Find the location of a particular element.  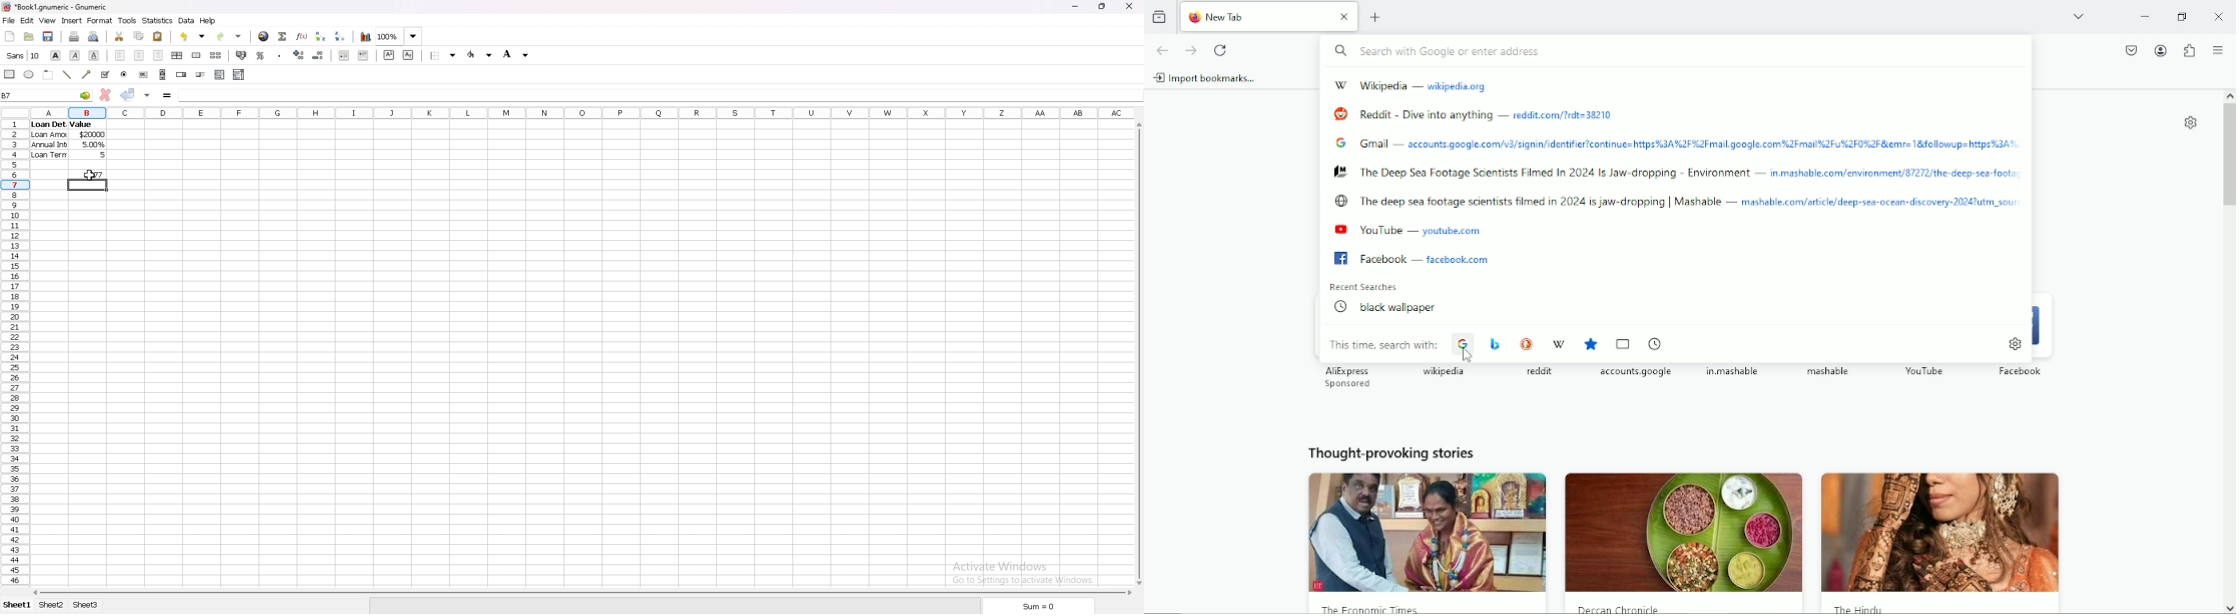

view recent browsing is located at coordinates (1159, 17).